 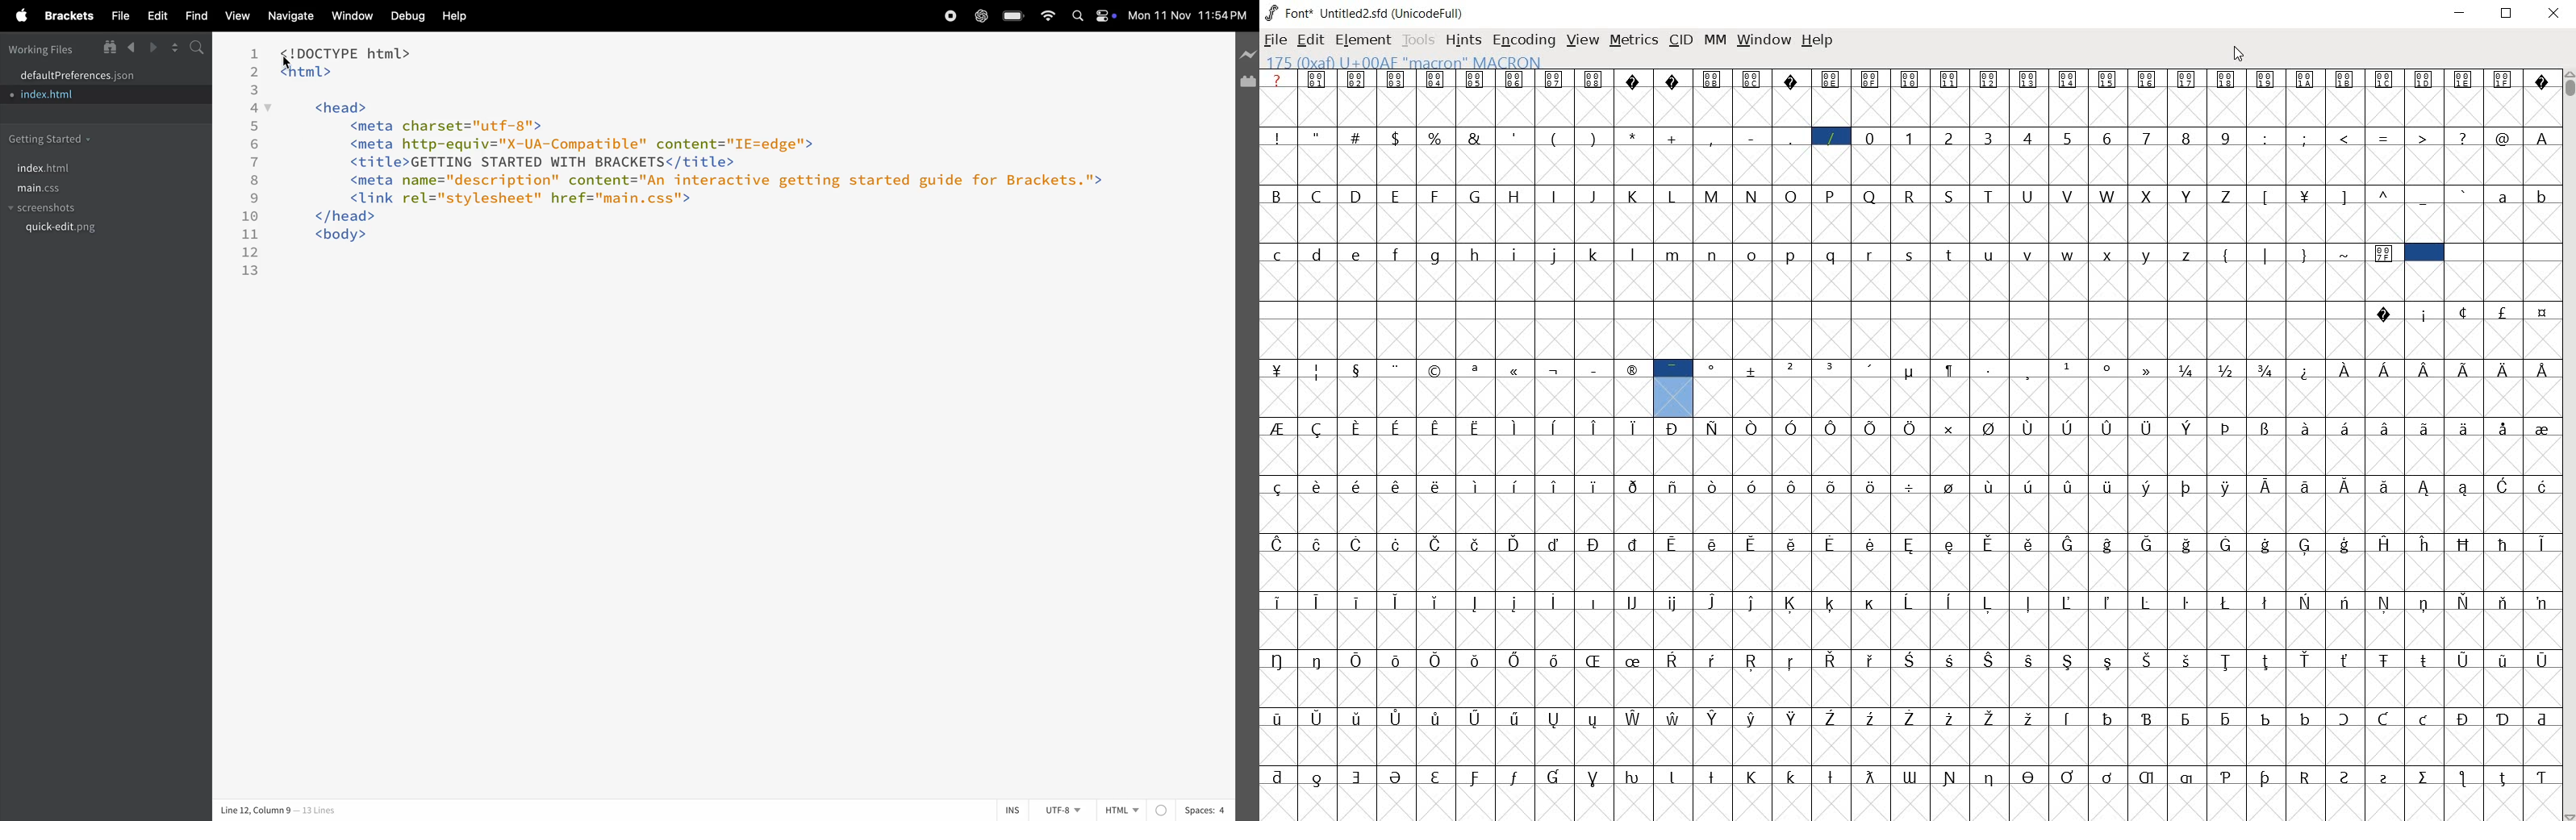 What do you see at coordinates (1049, 16) in the screenshot?
I see `wifi` at bounding box center [1049, 16].